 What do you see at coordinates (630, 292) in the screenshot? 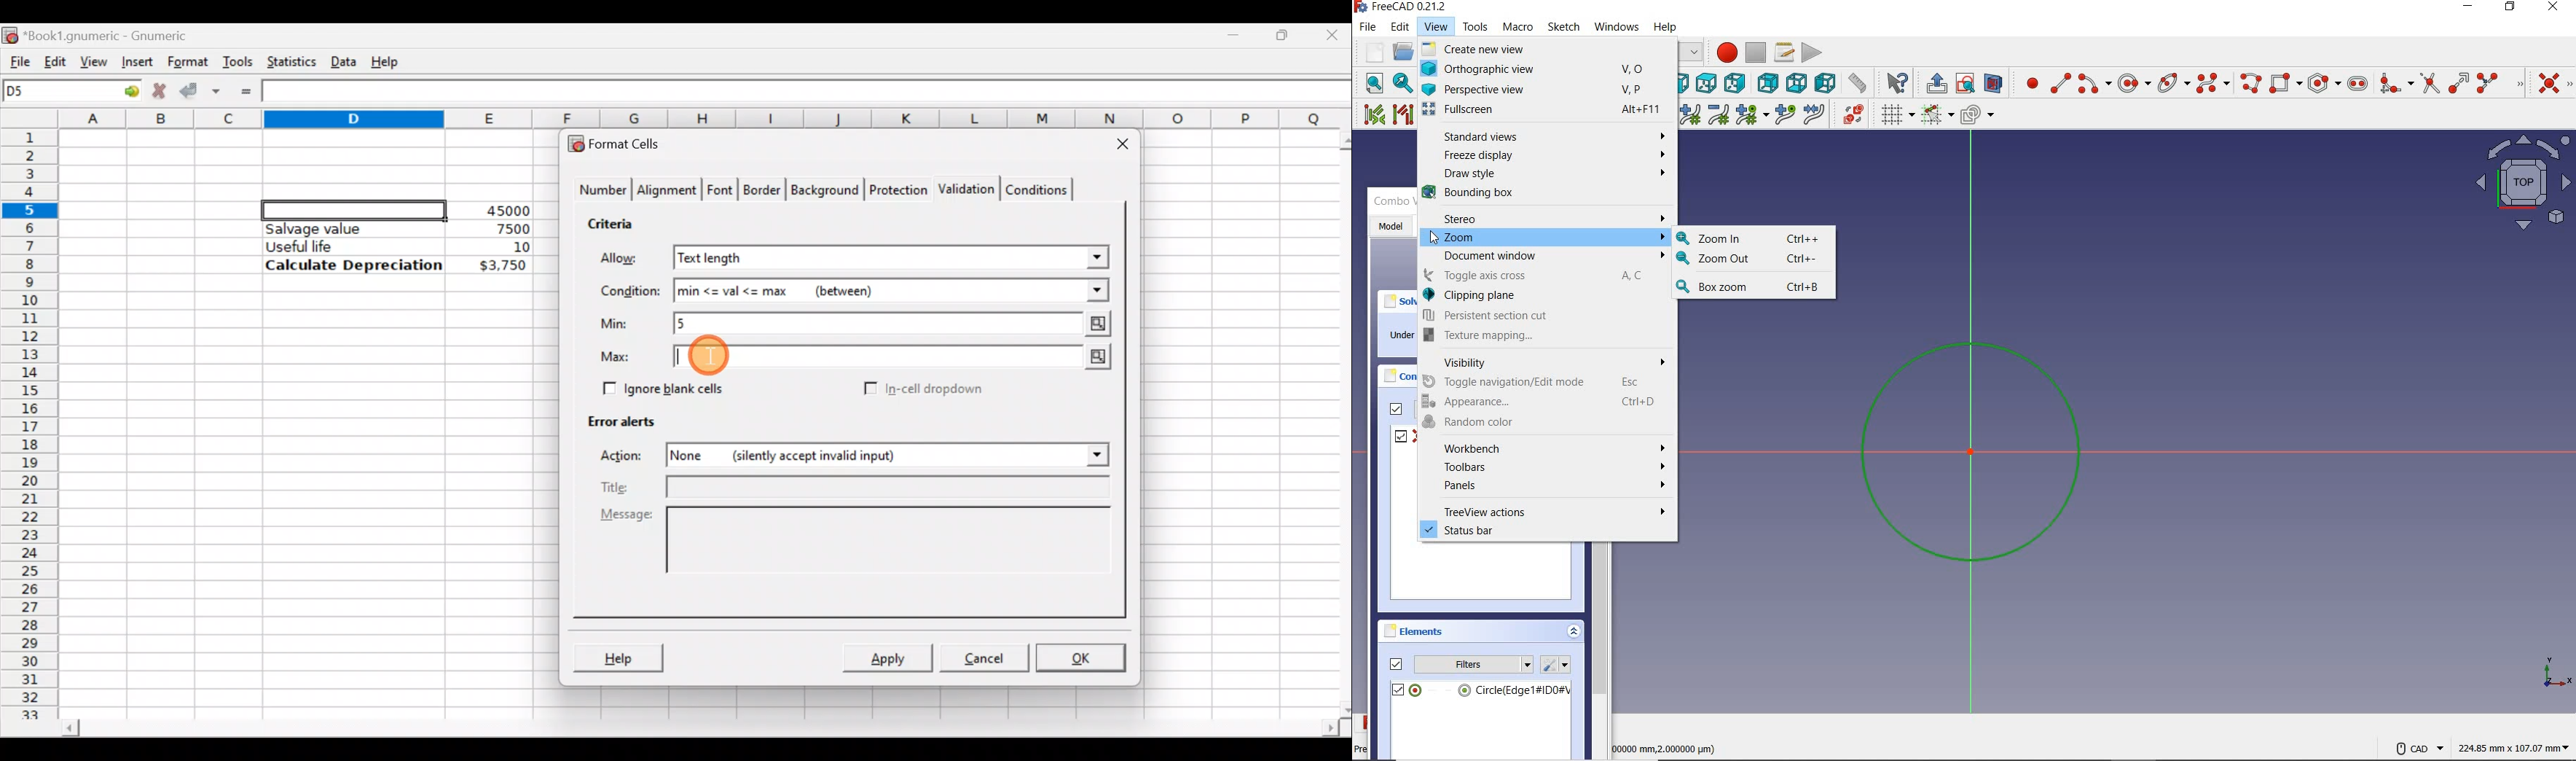
I see `Condition` at bounding box center [630, 292].